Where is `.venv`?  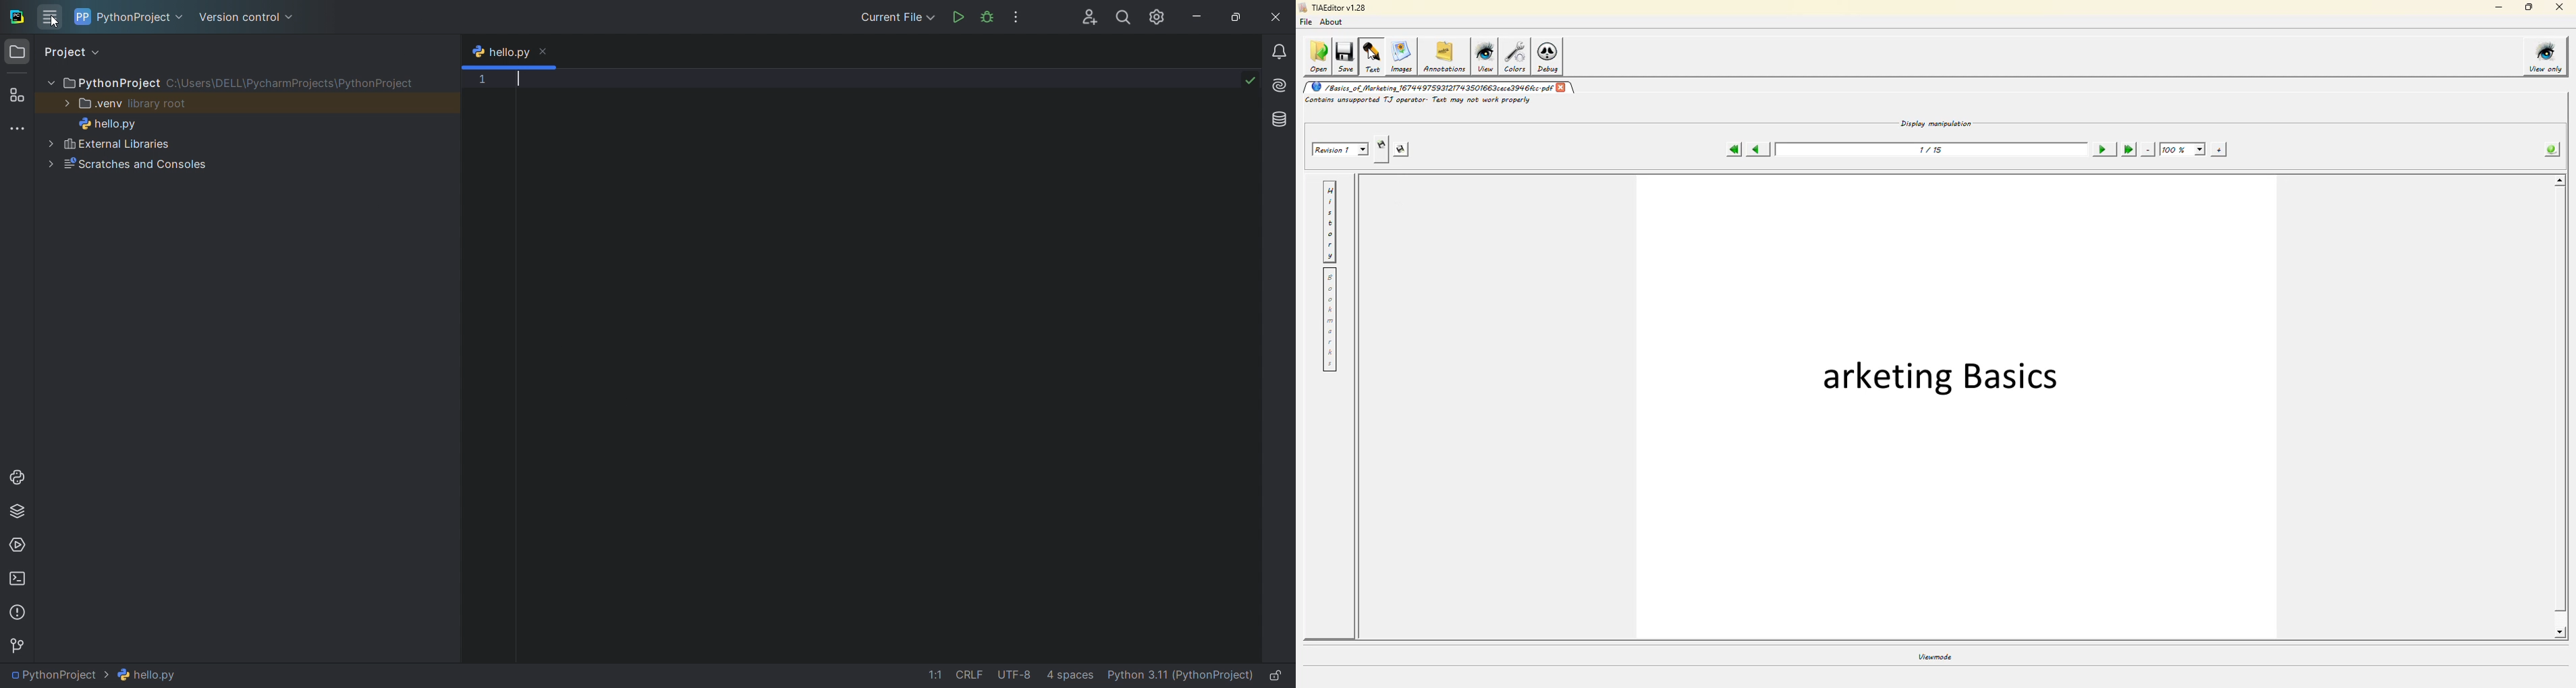
.venv is located at coordinates (128, 103).